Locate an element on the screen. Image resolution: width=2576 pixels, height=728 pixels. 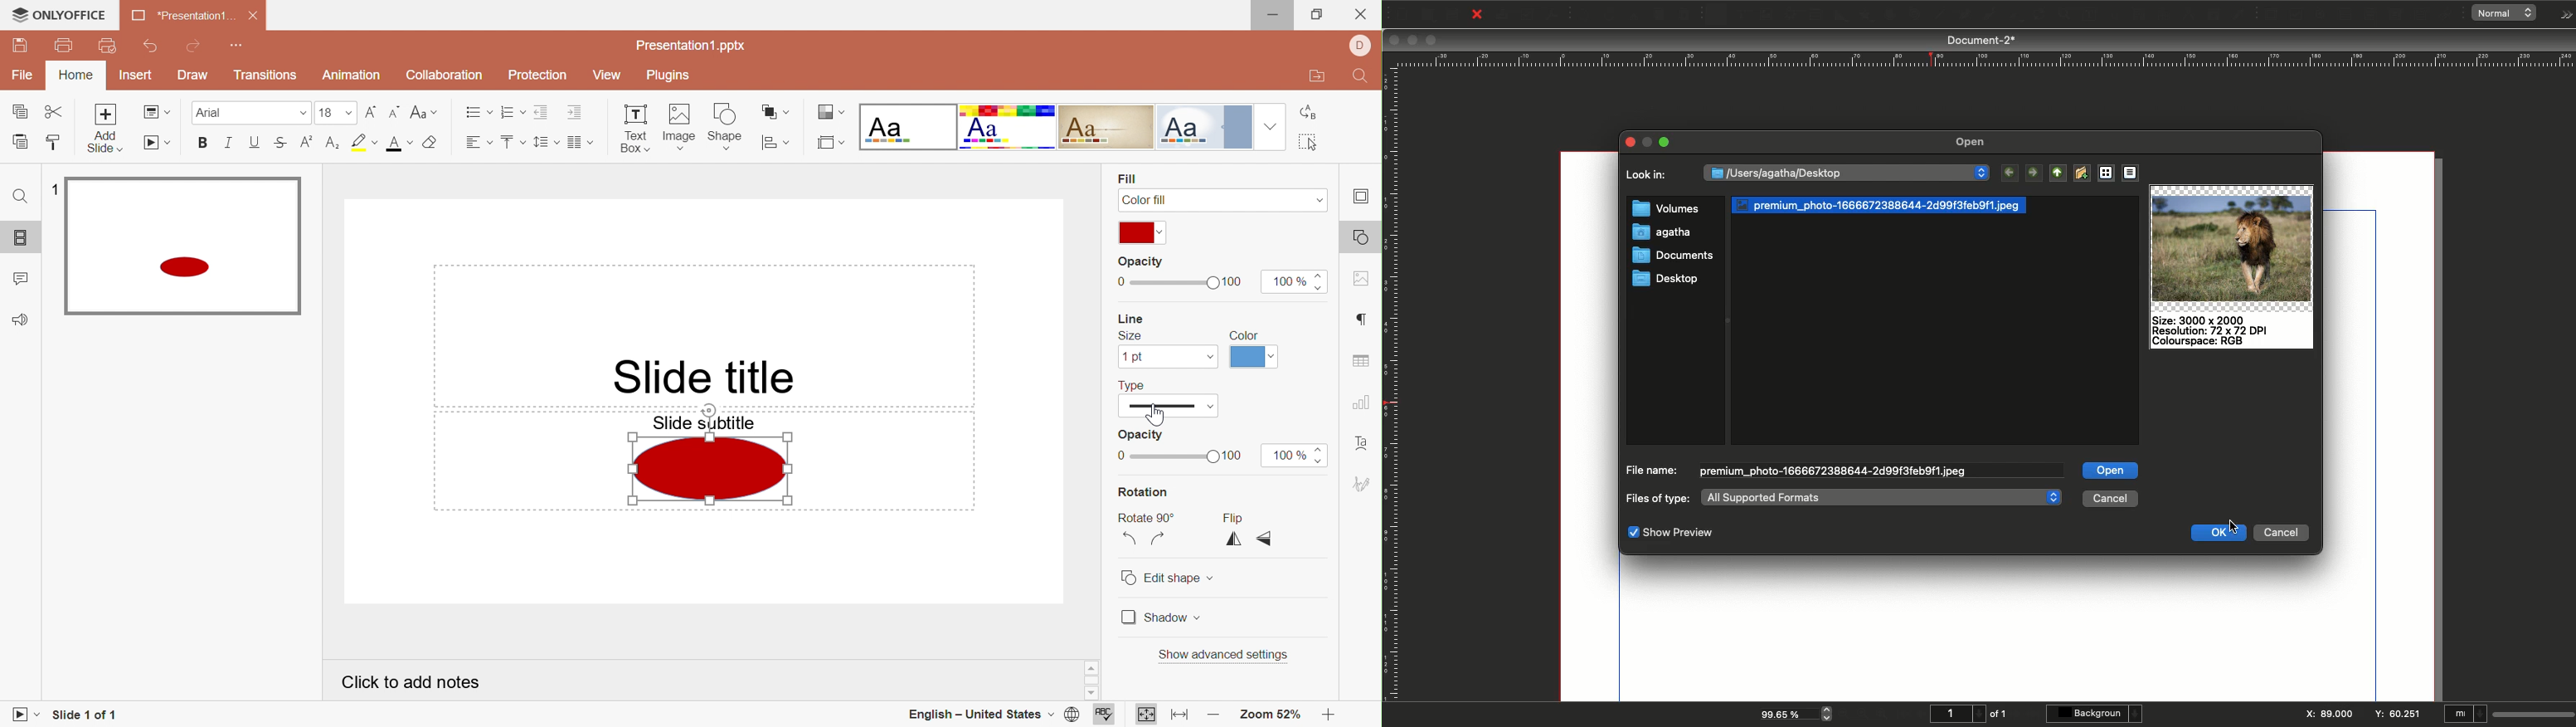
Text annotation is located at coordinates (2423, 15).